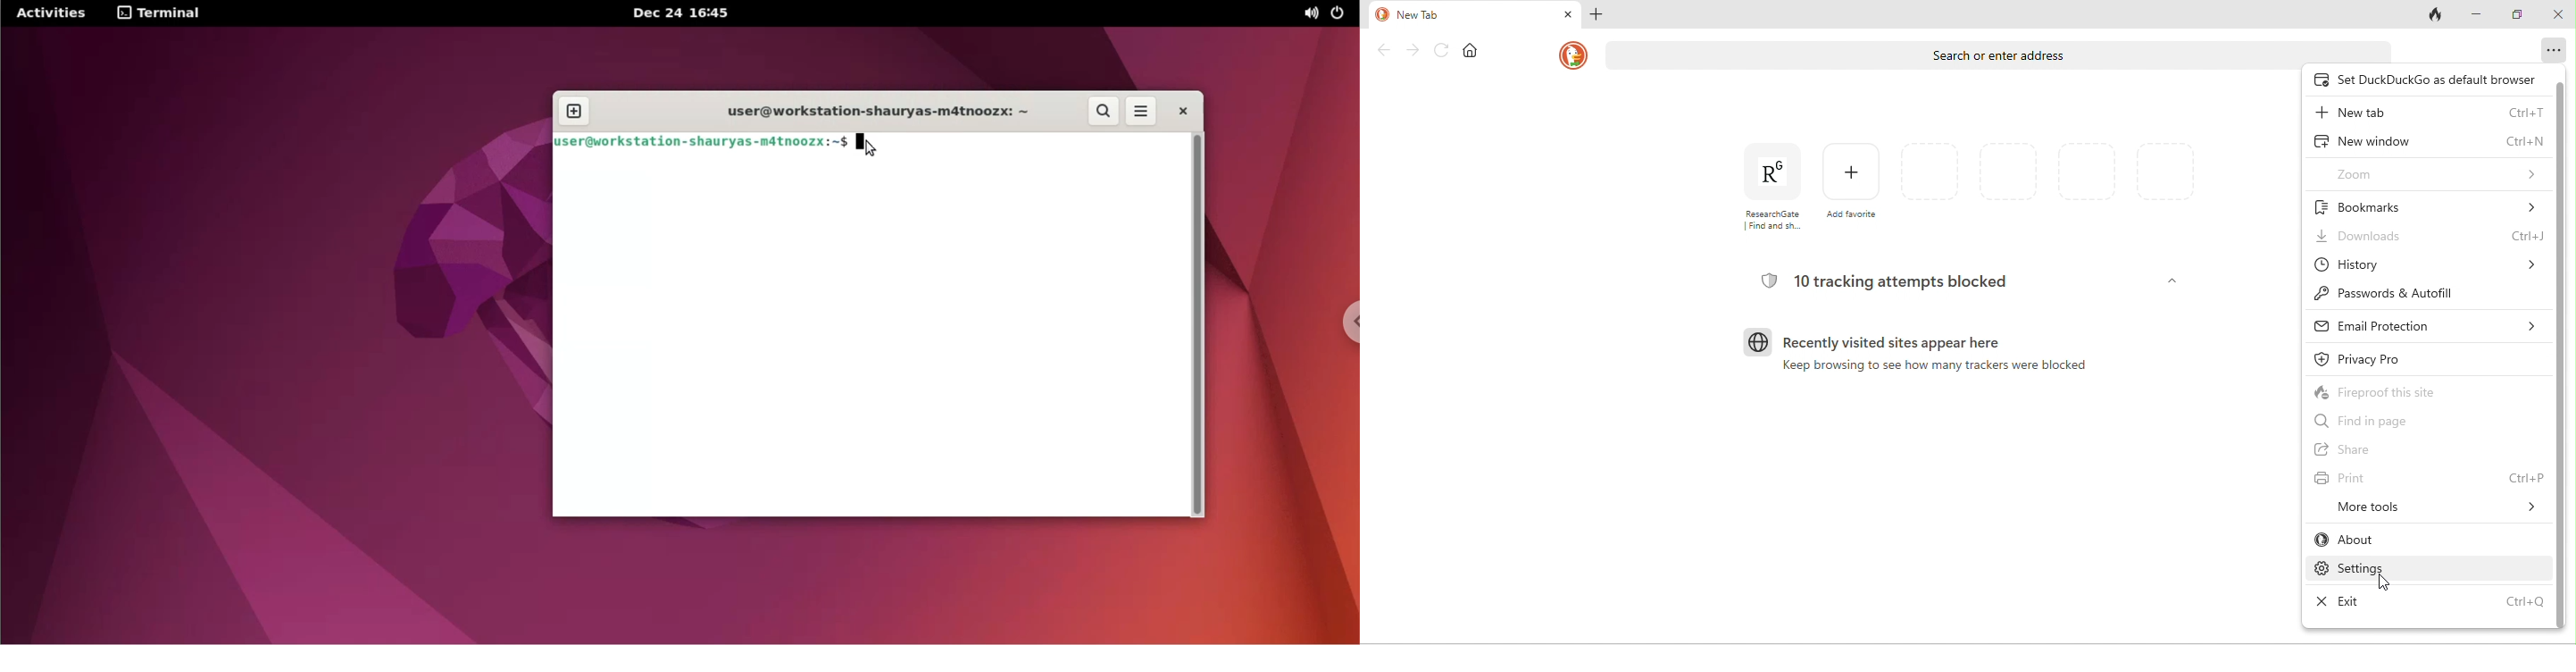 Image resolution: width=2576 pixels, height=672 pixels. What do you see at coordinates (2428, 262) in the screenshot?
I see `history` at bounding box center [2428, 262].